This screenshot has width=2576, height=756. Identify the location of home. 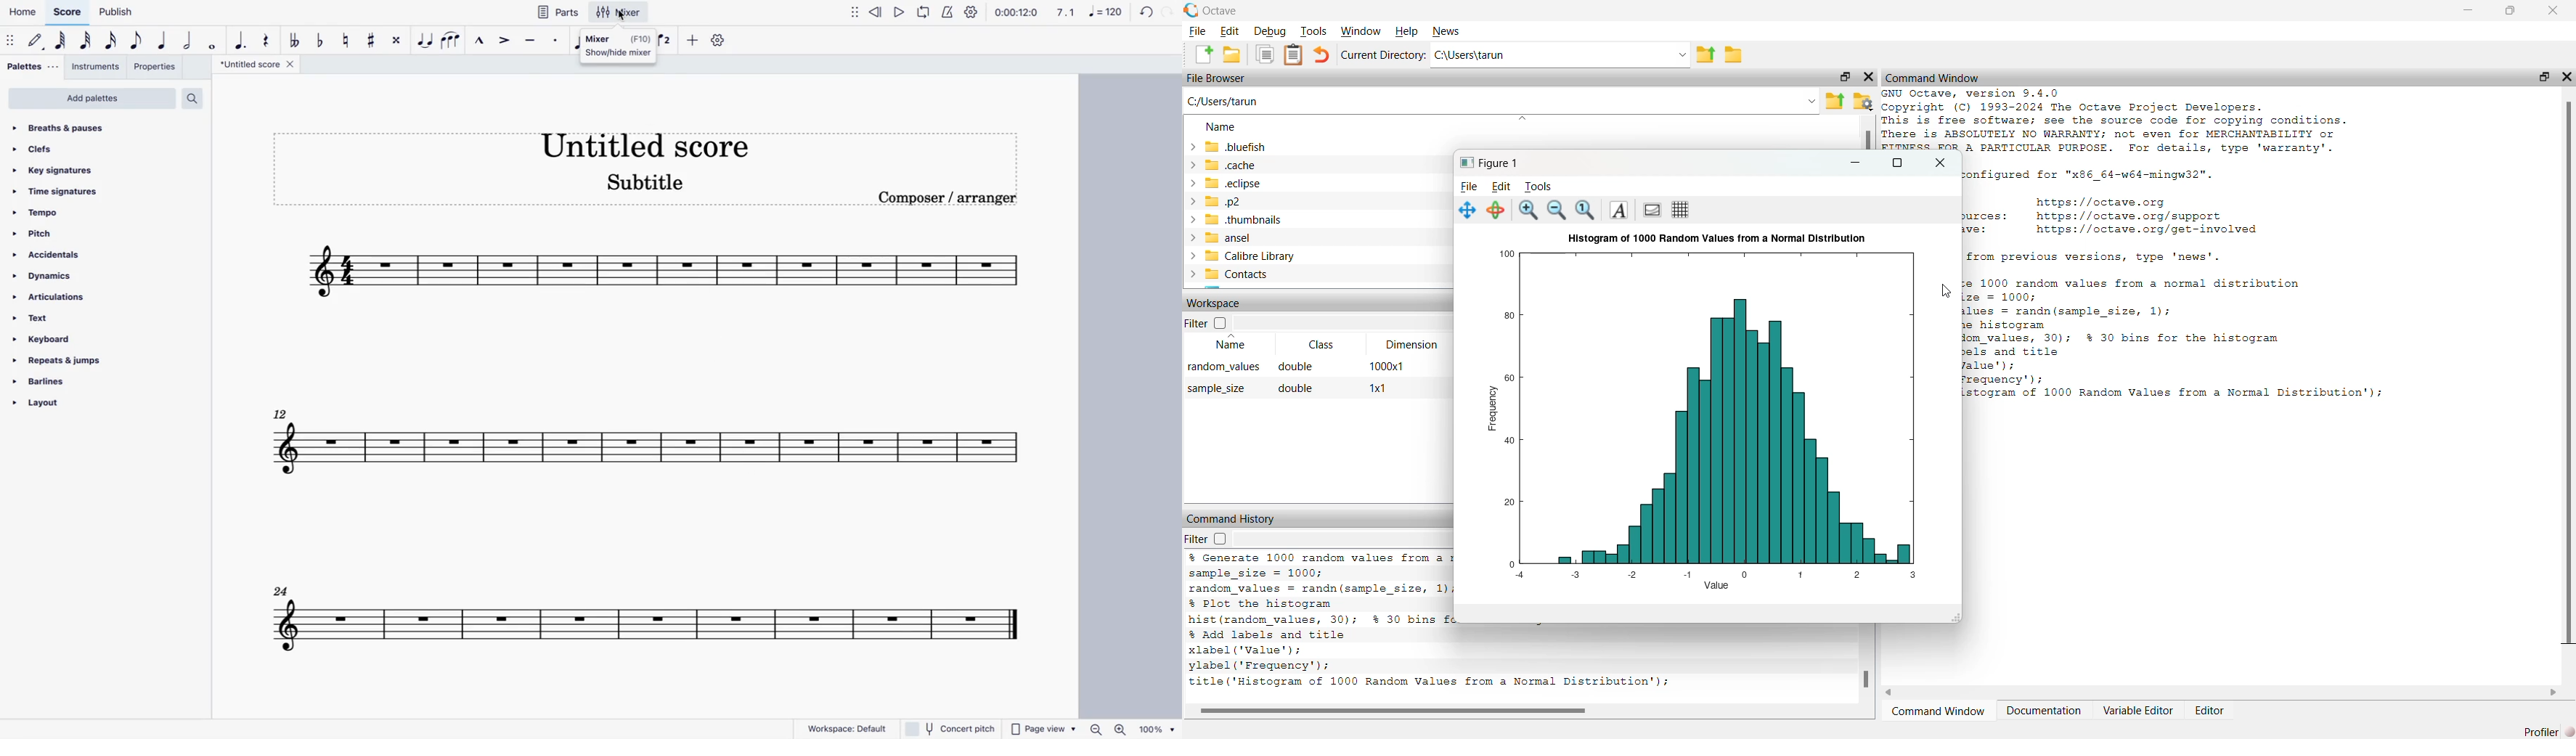
(23, 15).